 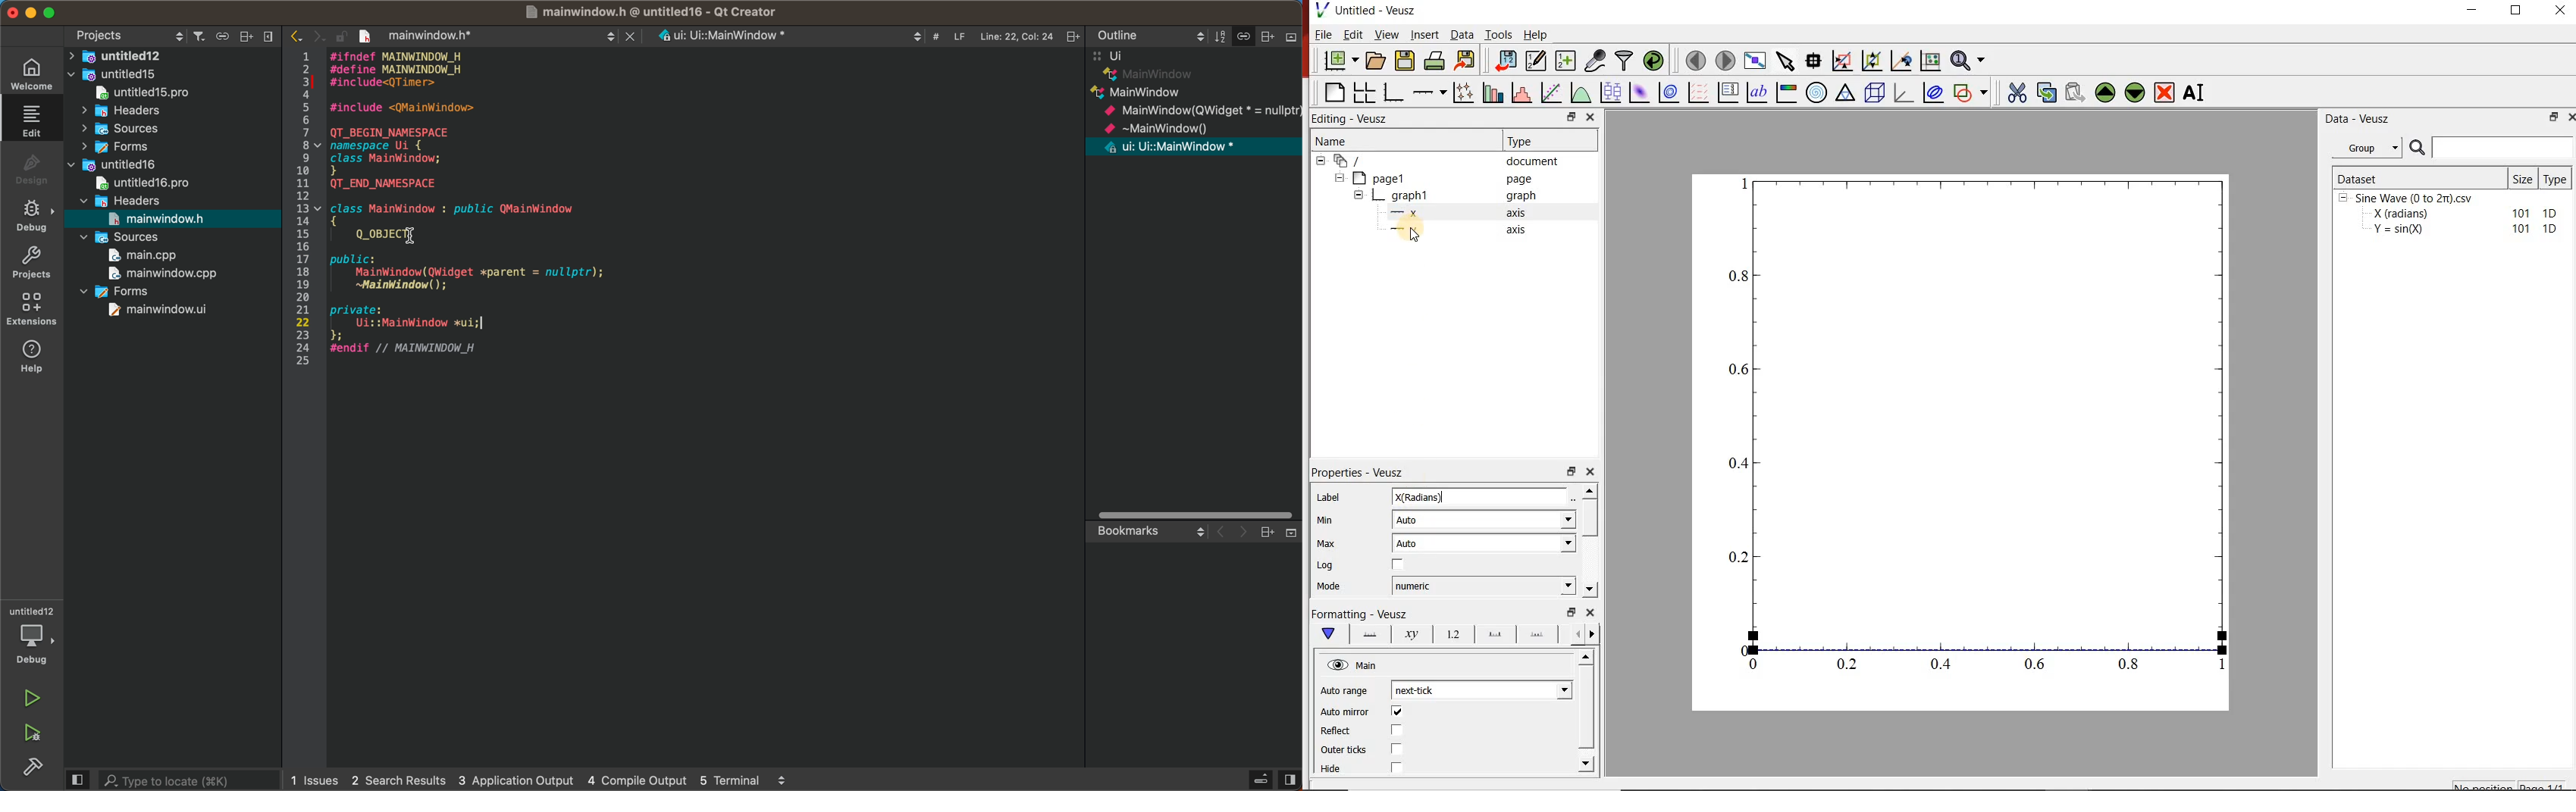 I want to click on paste, so click(x=2074, y=92).